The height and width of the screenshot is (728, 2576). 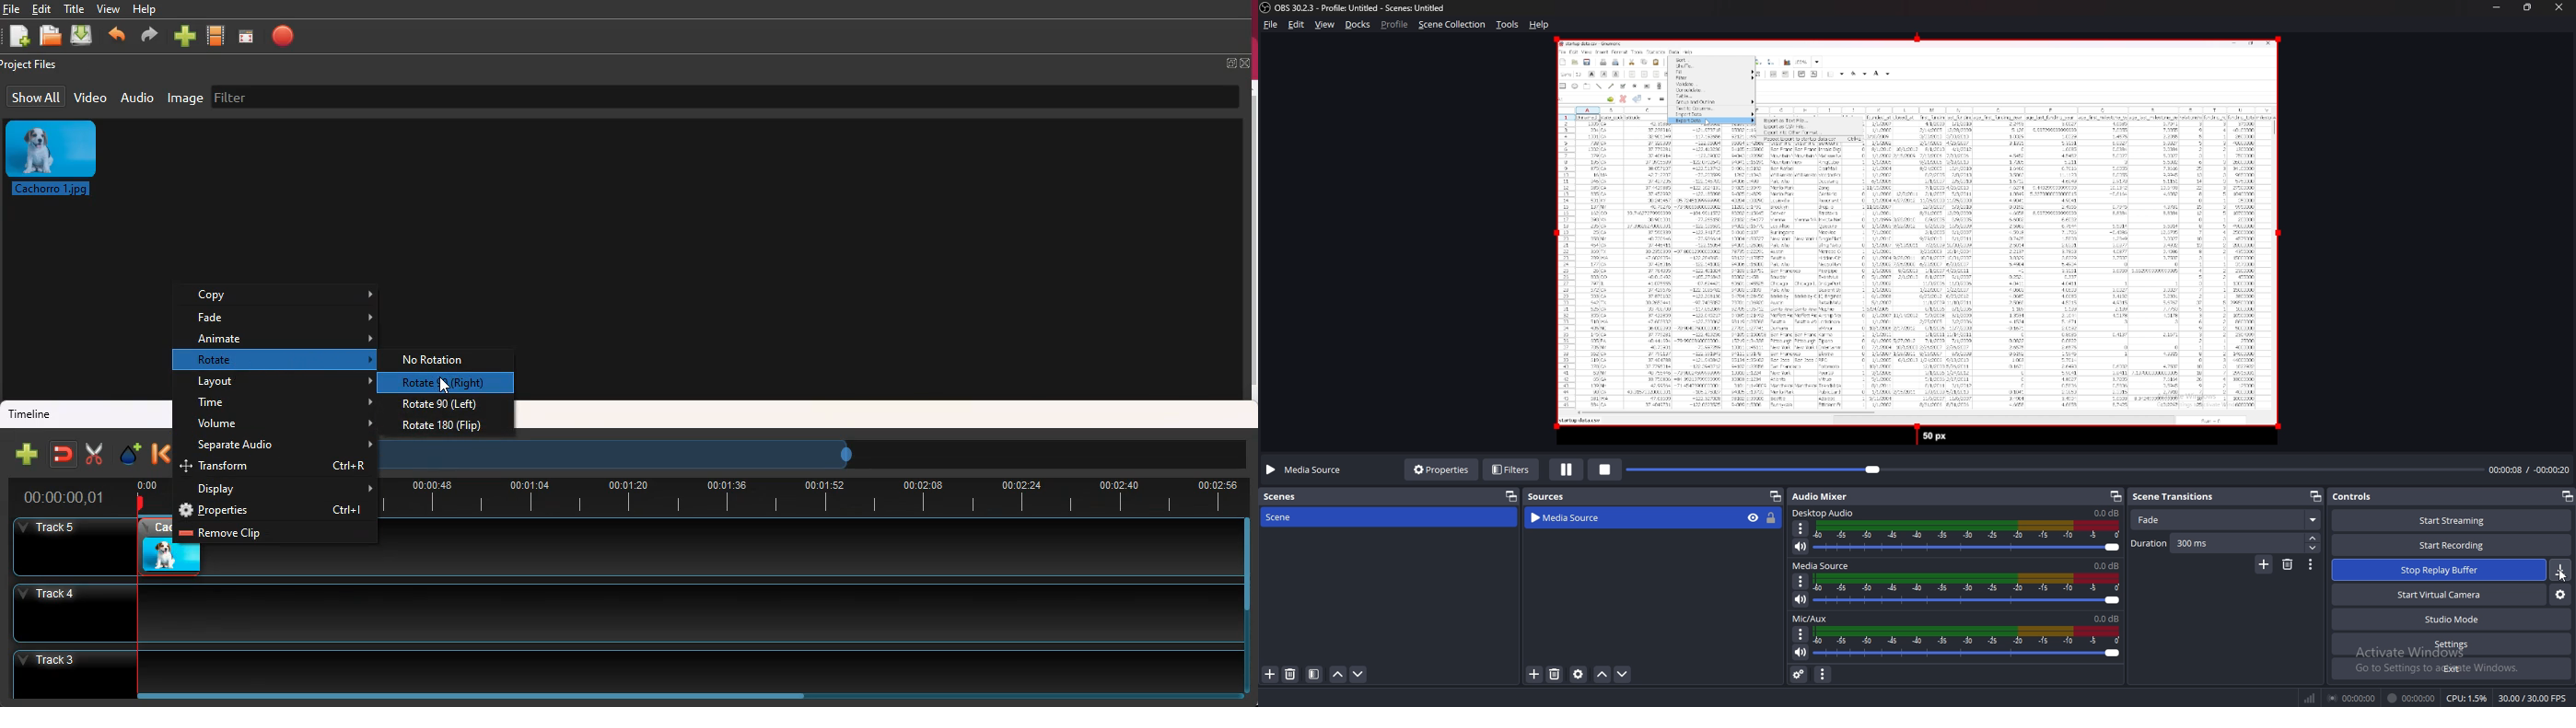 I want to click on fade, so click(x=2226, y=520).